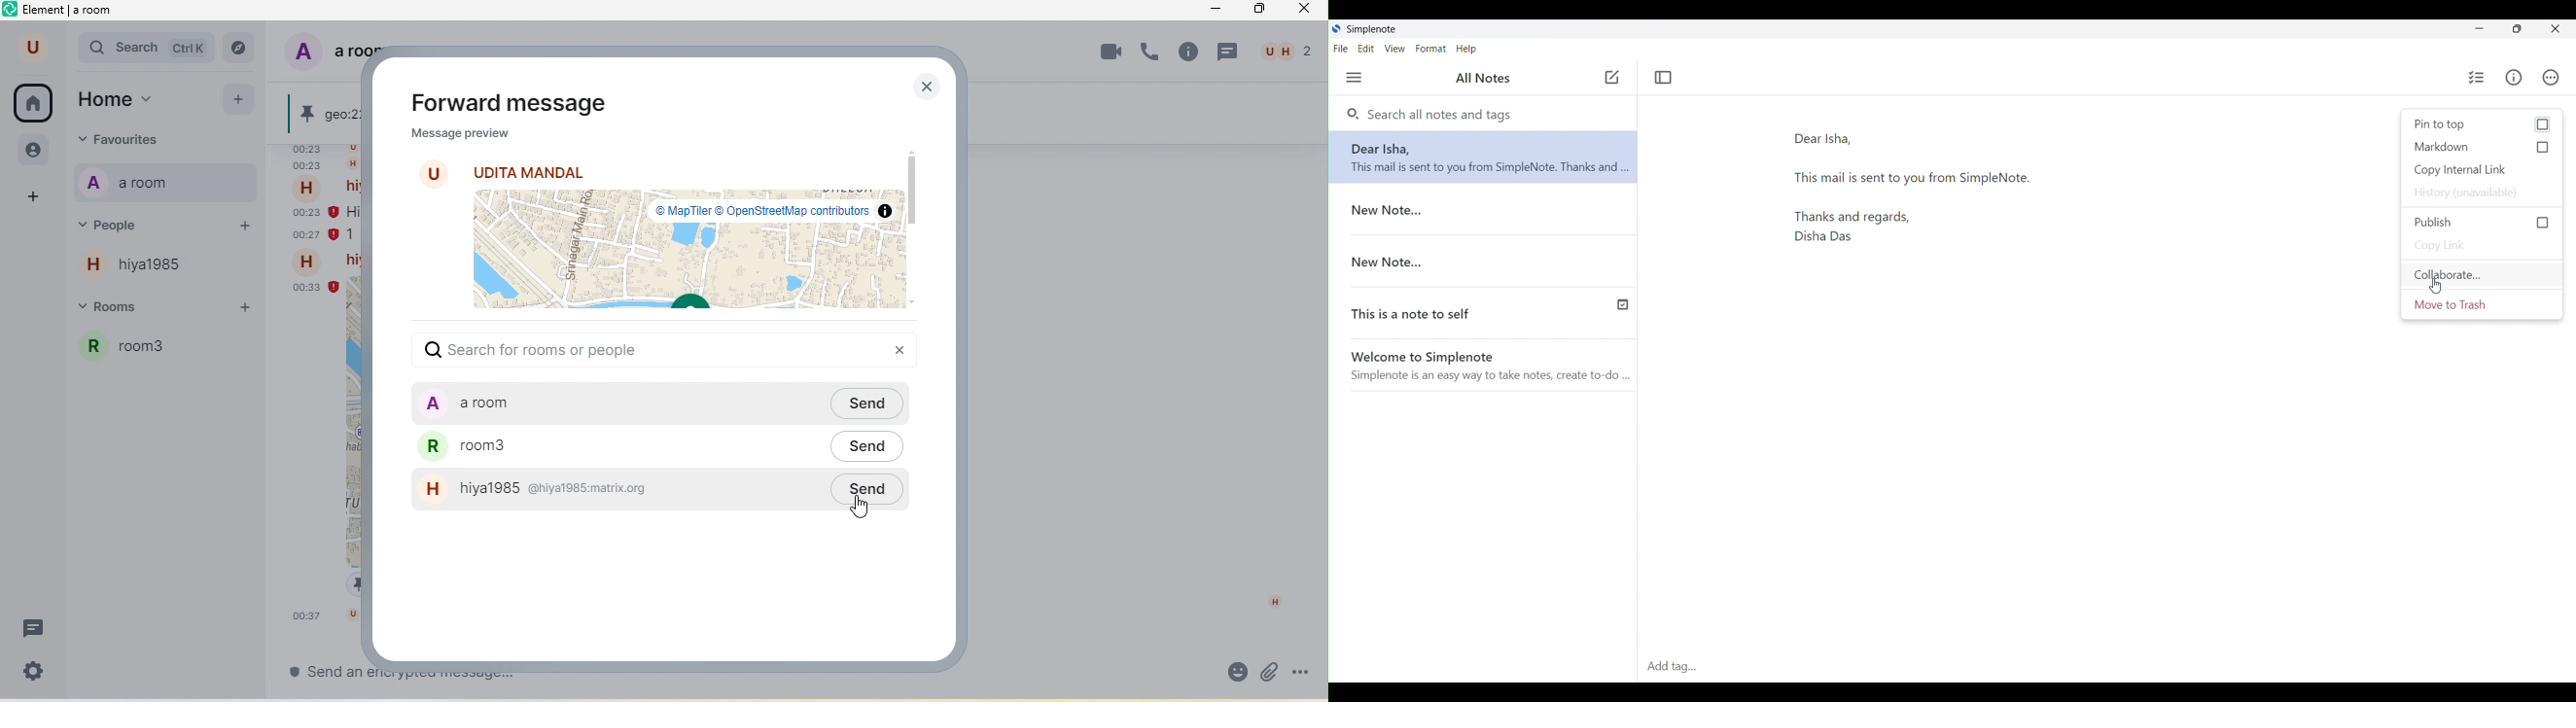 The height and width of the screenshot is (728, 2576). What do you see at coordinates (2482, 222) in the screenshot?
I see `Publish` at bounding box center [2482, 222].